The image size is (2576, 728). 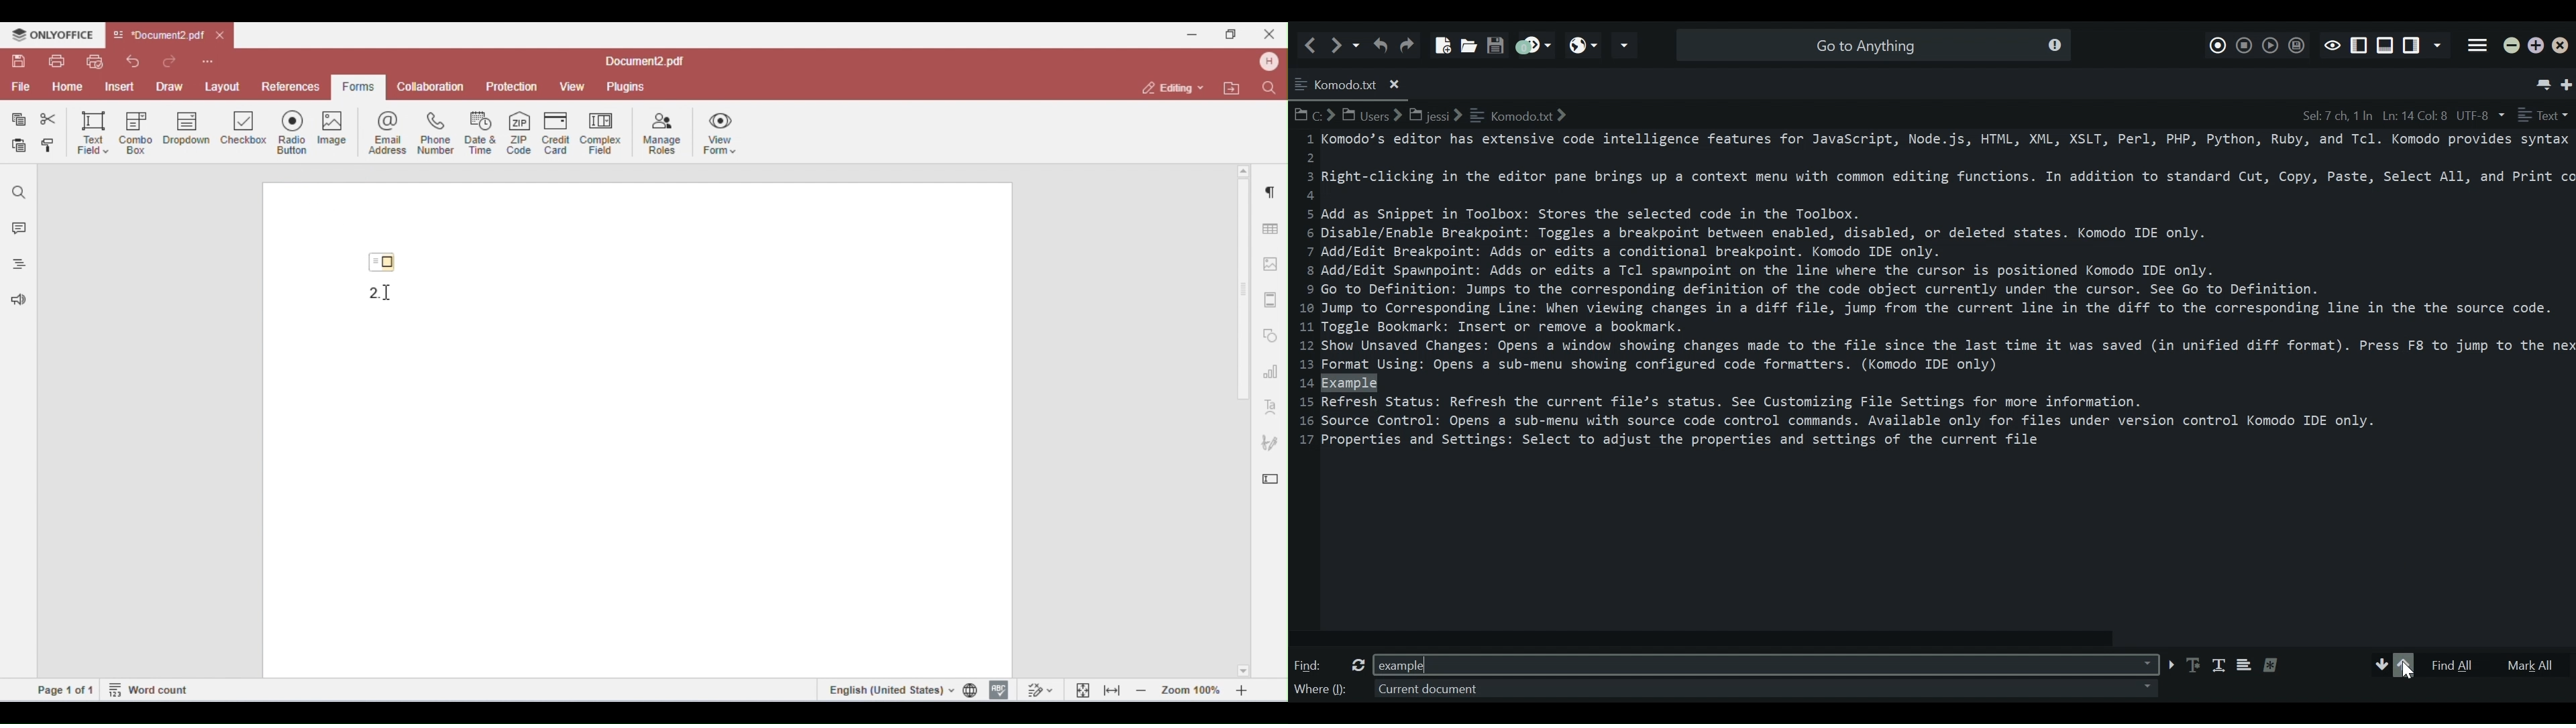 What do you see at coordinates (1357, 44) in the screenshot?
I see `Recent locations` at bounding box center [1357, 44].